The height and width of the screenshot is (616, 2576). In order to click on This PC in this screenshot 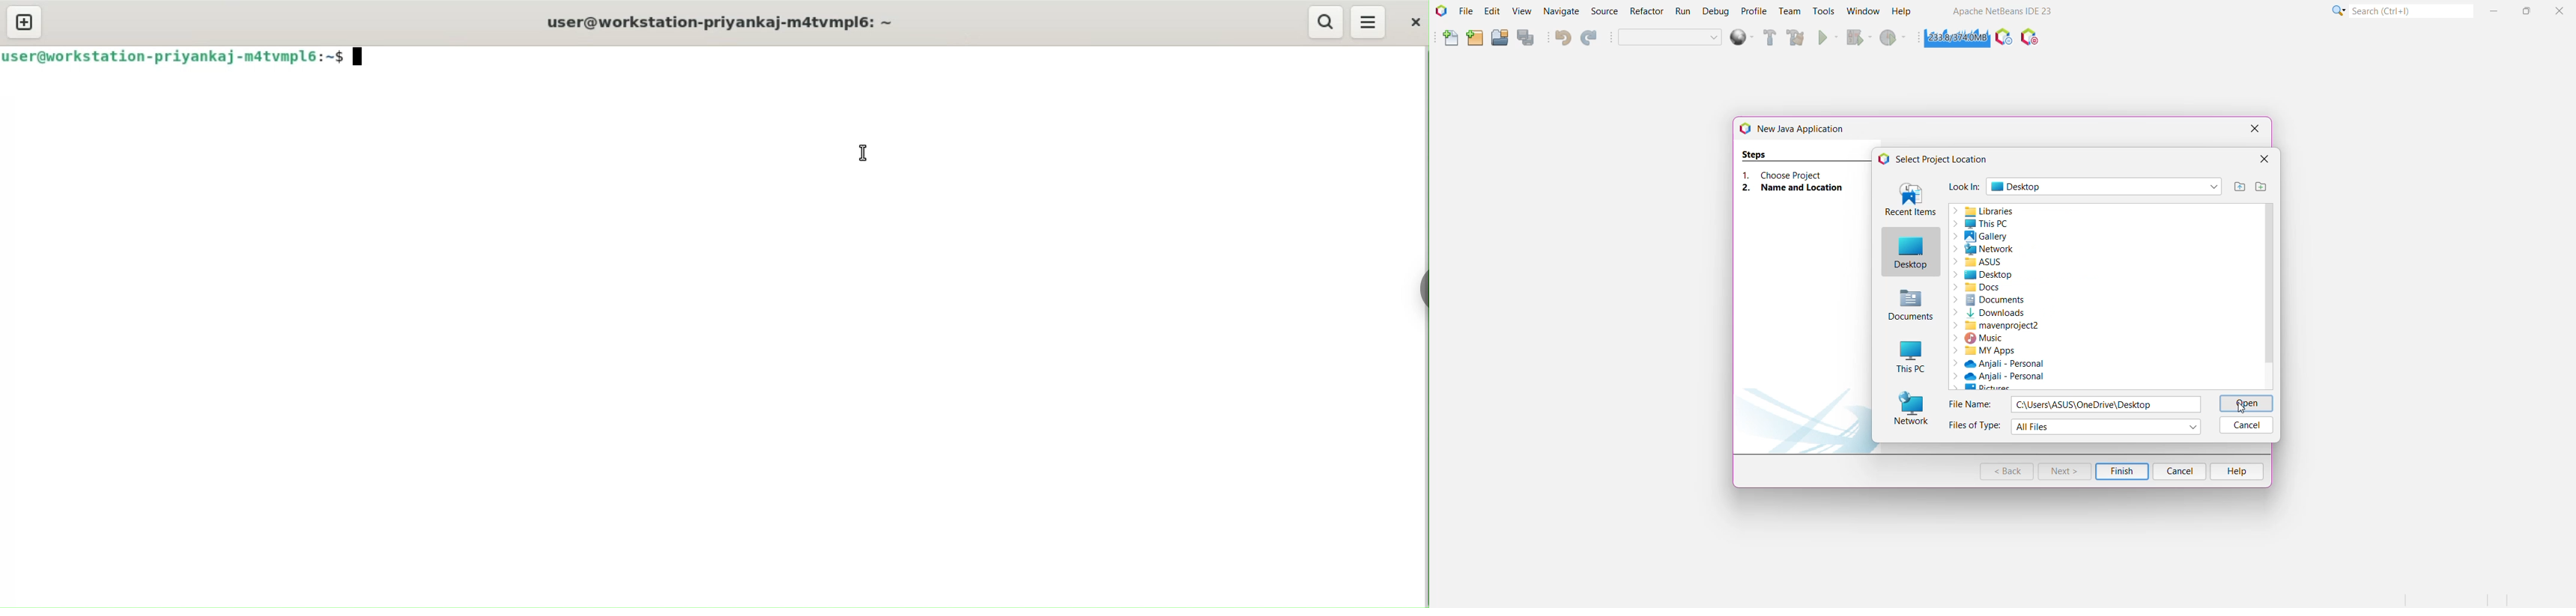, I will do `click(1910, 357)`.